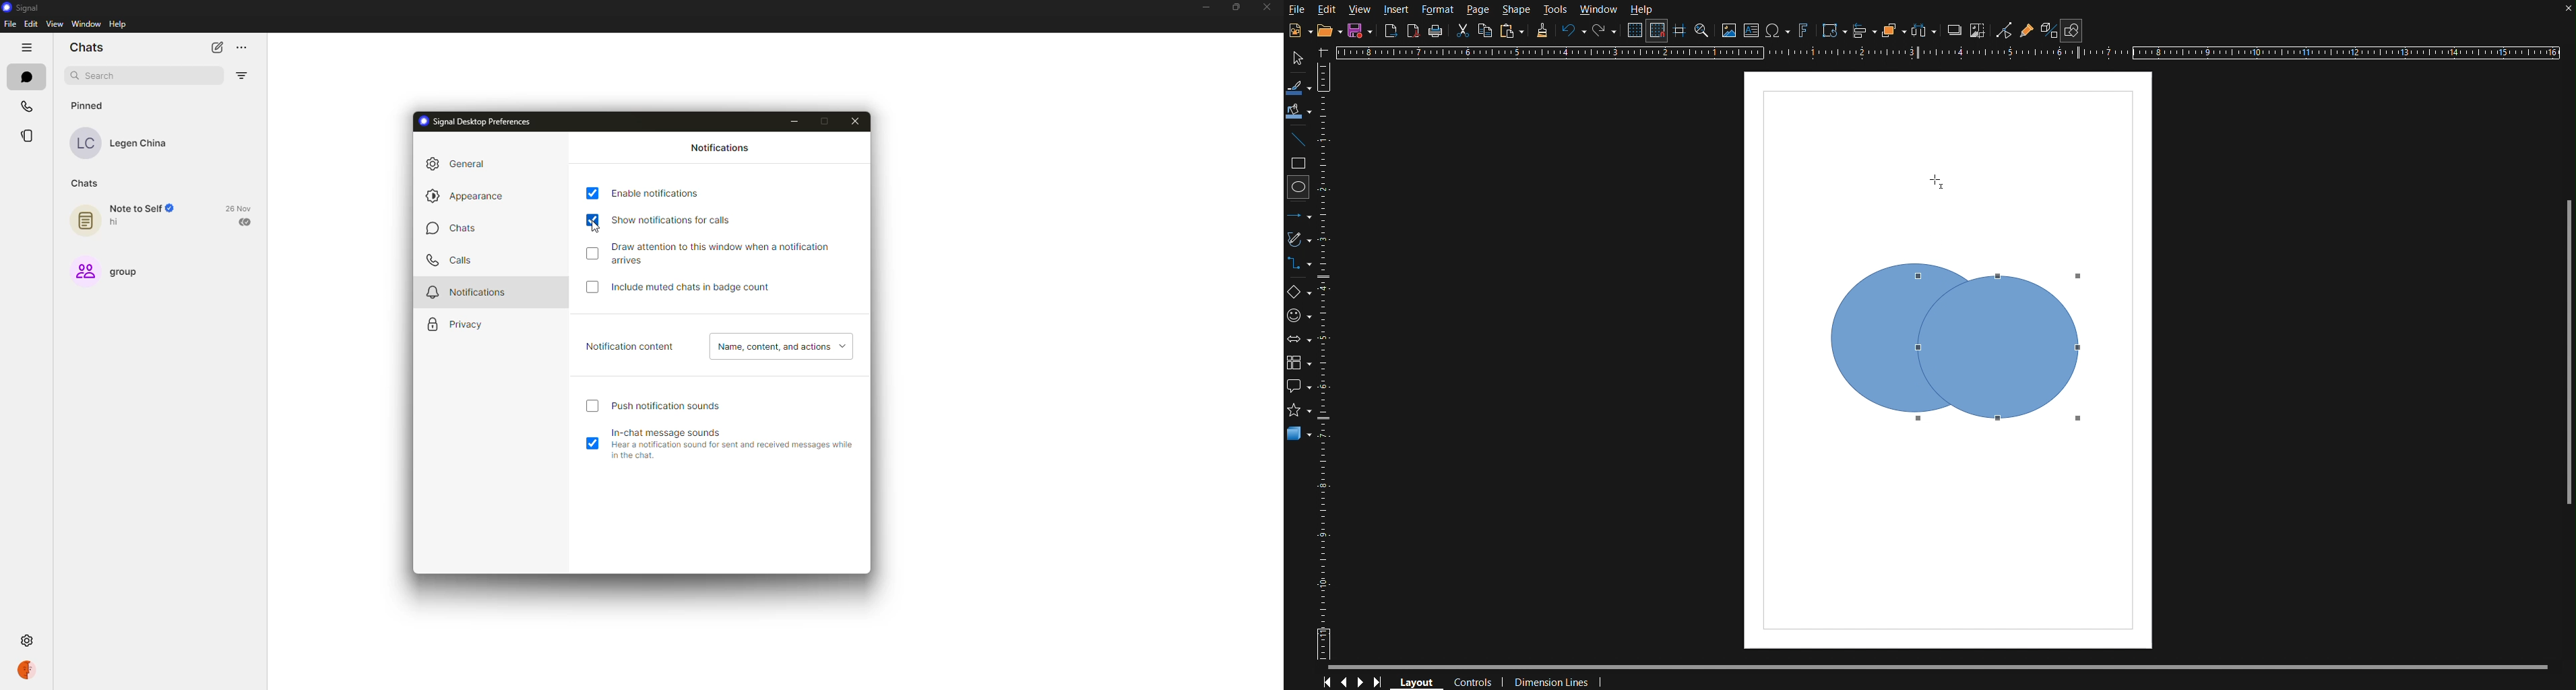 The image size is (2576, 700). What do you see at coordinates (730, 252) in the screenshot?
I see `draw attention to this window when notification arrives` at bounding box center [730, 252].